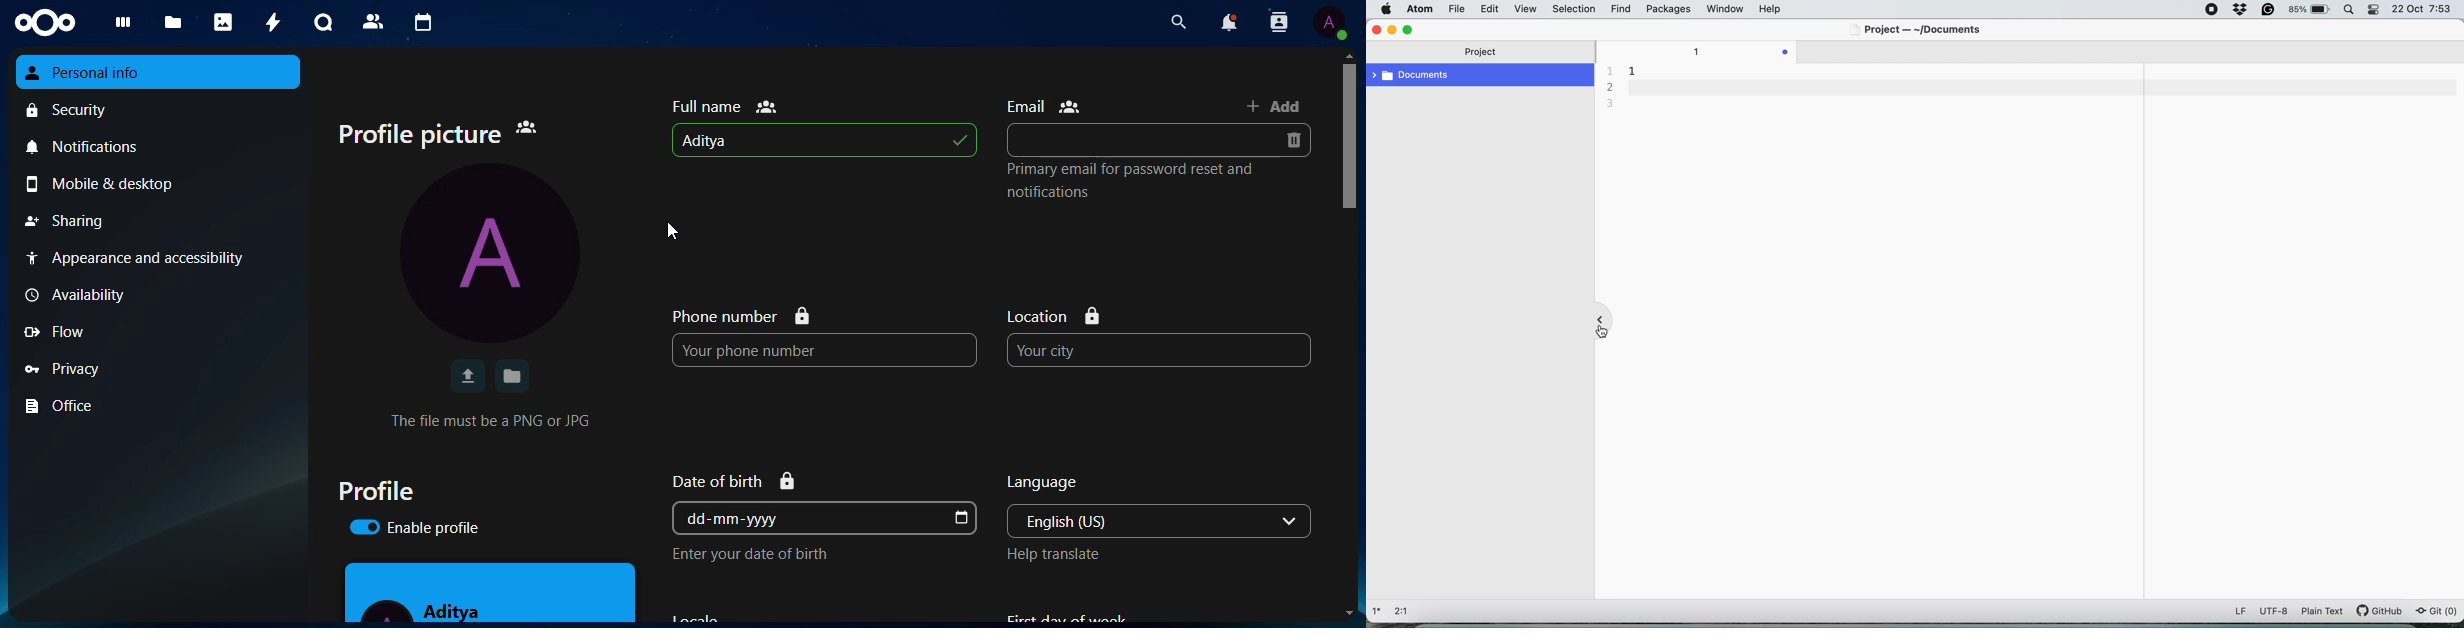  What do you see at coordinates (1140, 140) in the screenshot?
I see `email input box` at bounding box center [1140, 140].